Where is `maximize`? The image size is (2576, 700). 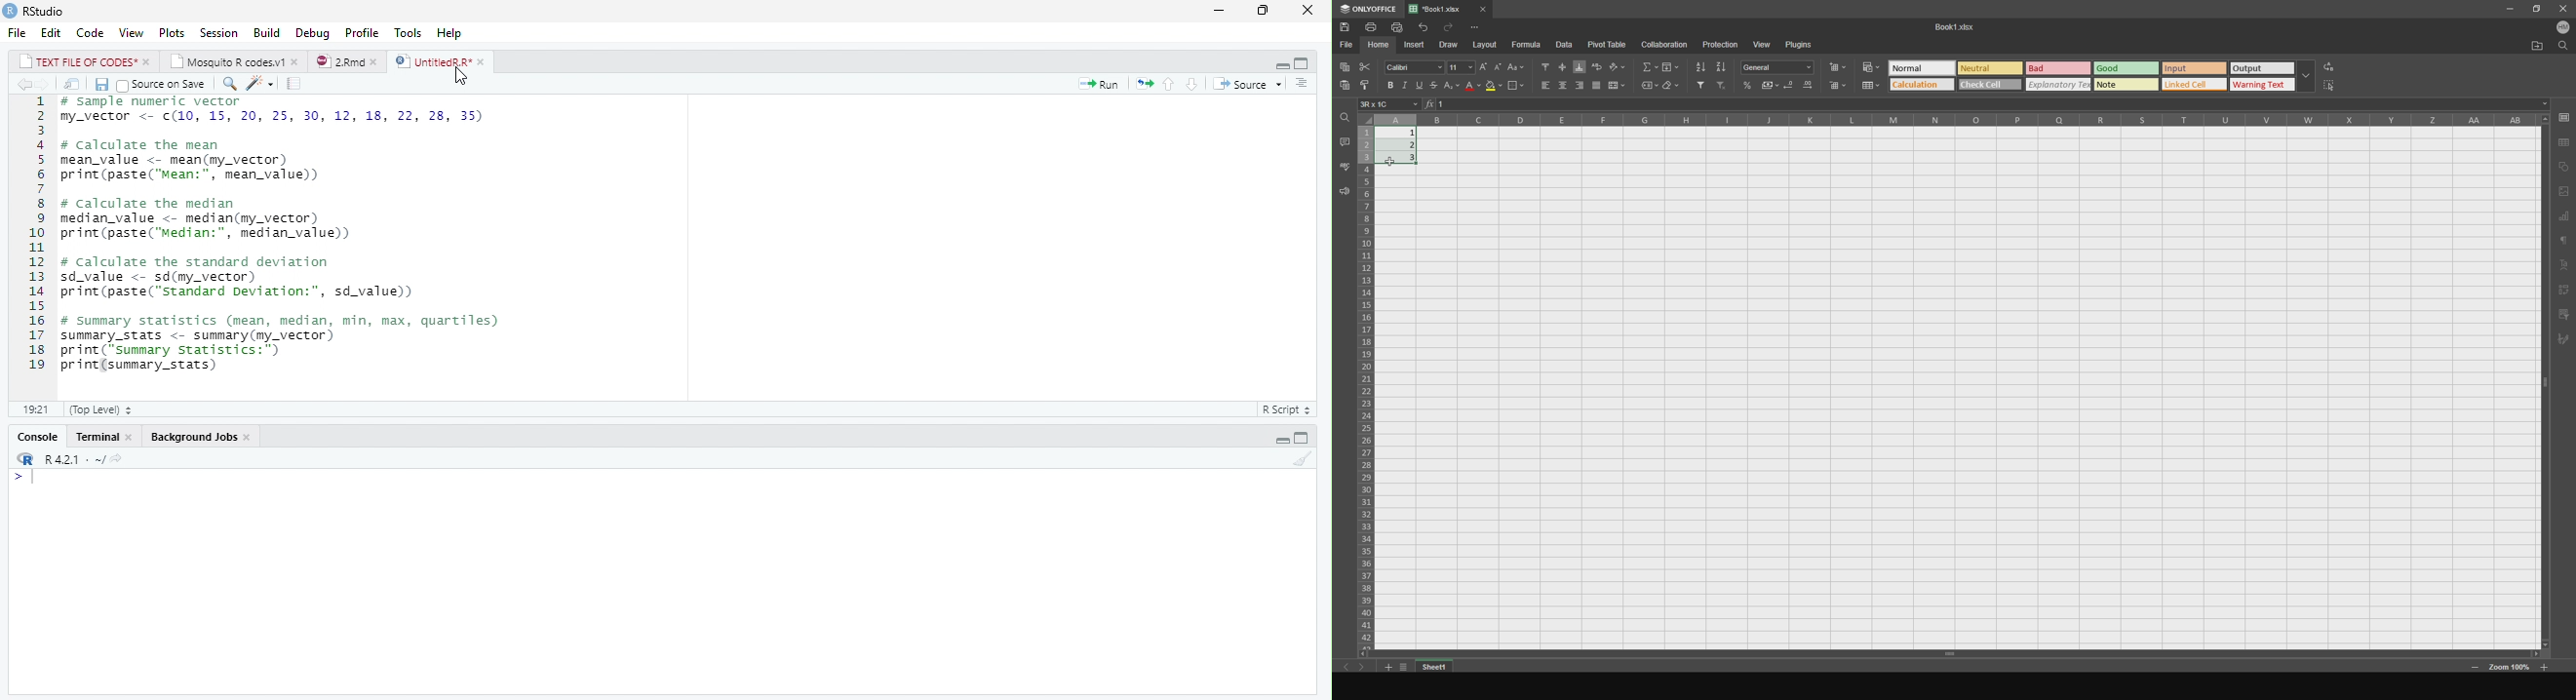 maximize is located at coordinates (1302, 64).